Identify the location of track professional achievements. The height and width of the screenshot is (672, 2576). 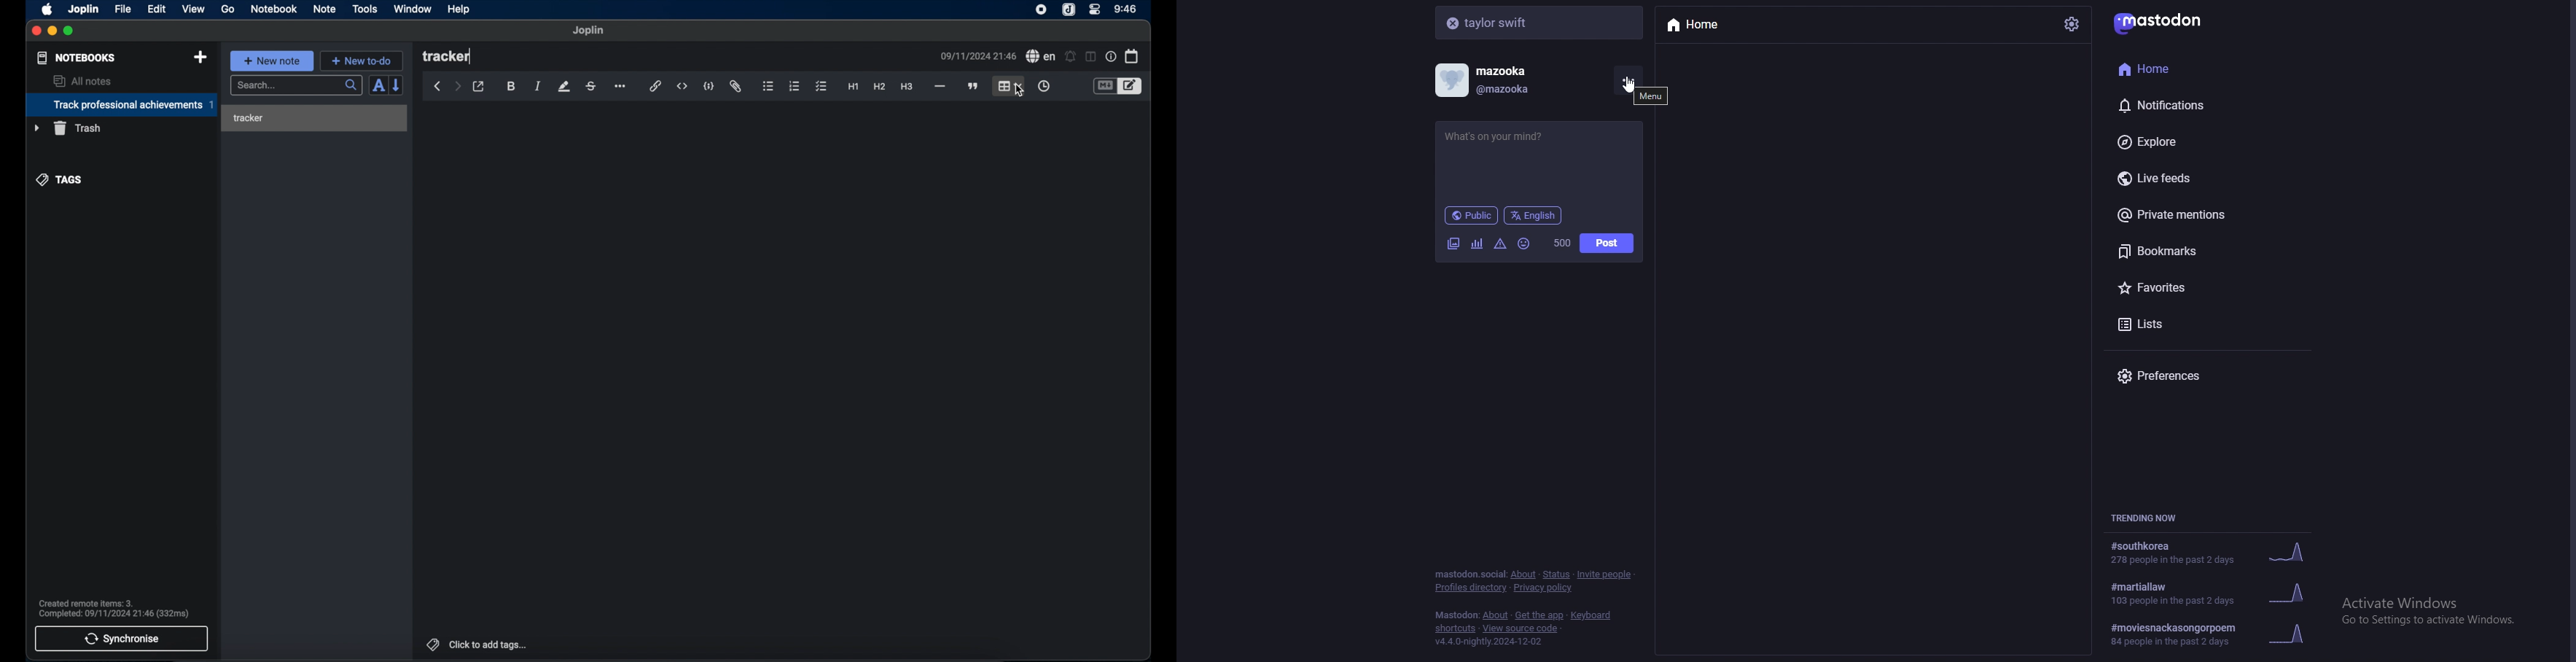
(121, 105).